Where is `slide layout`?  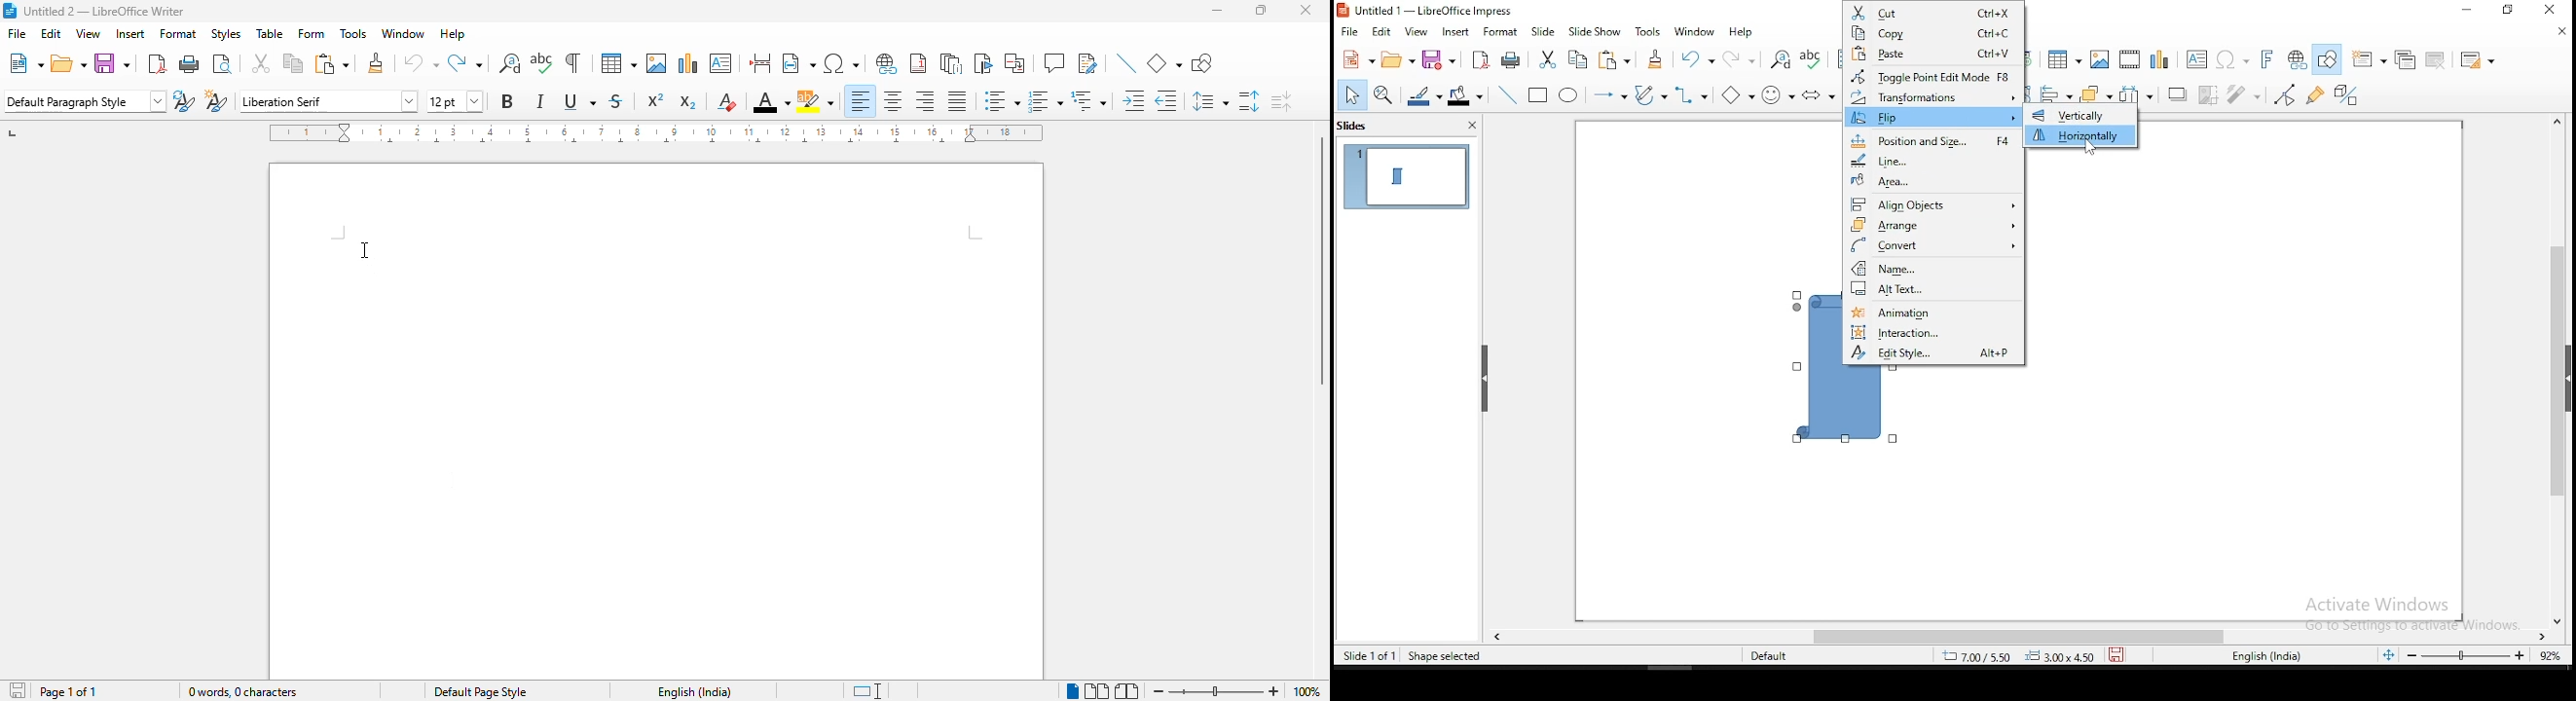
slide layout is located at coordinates (2480, 60).